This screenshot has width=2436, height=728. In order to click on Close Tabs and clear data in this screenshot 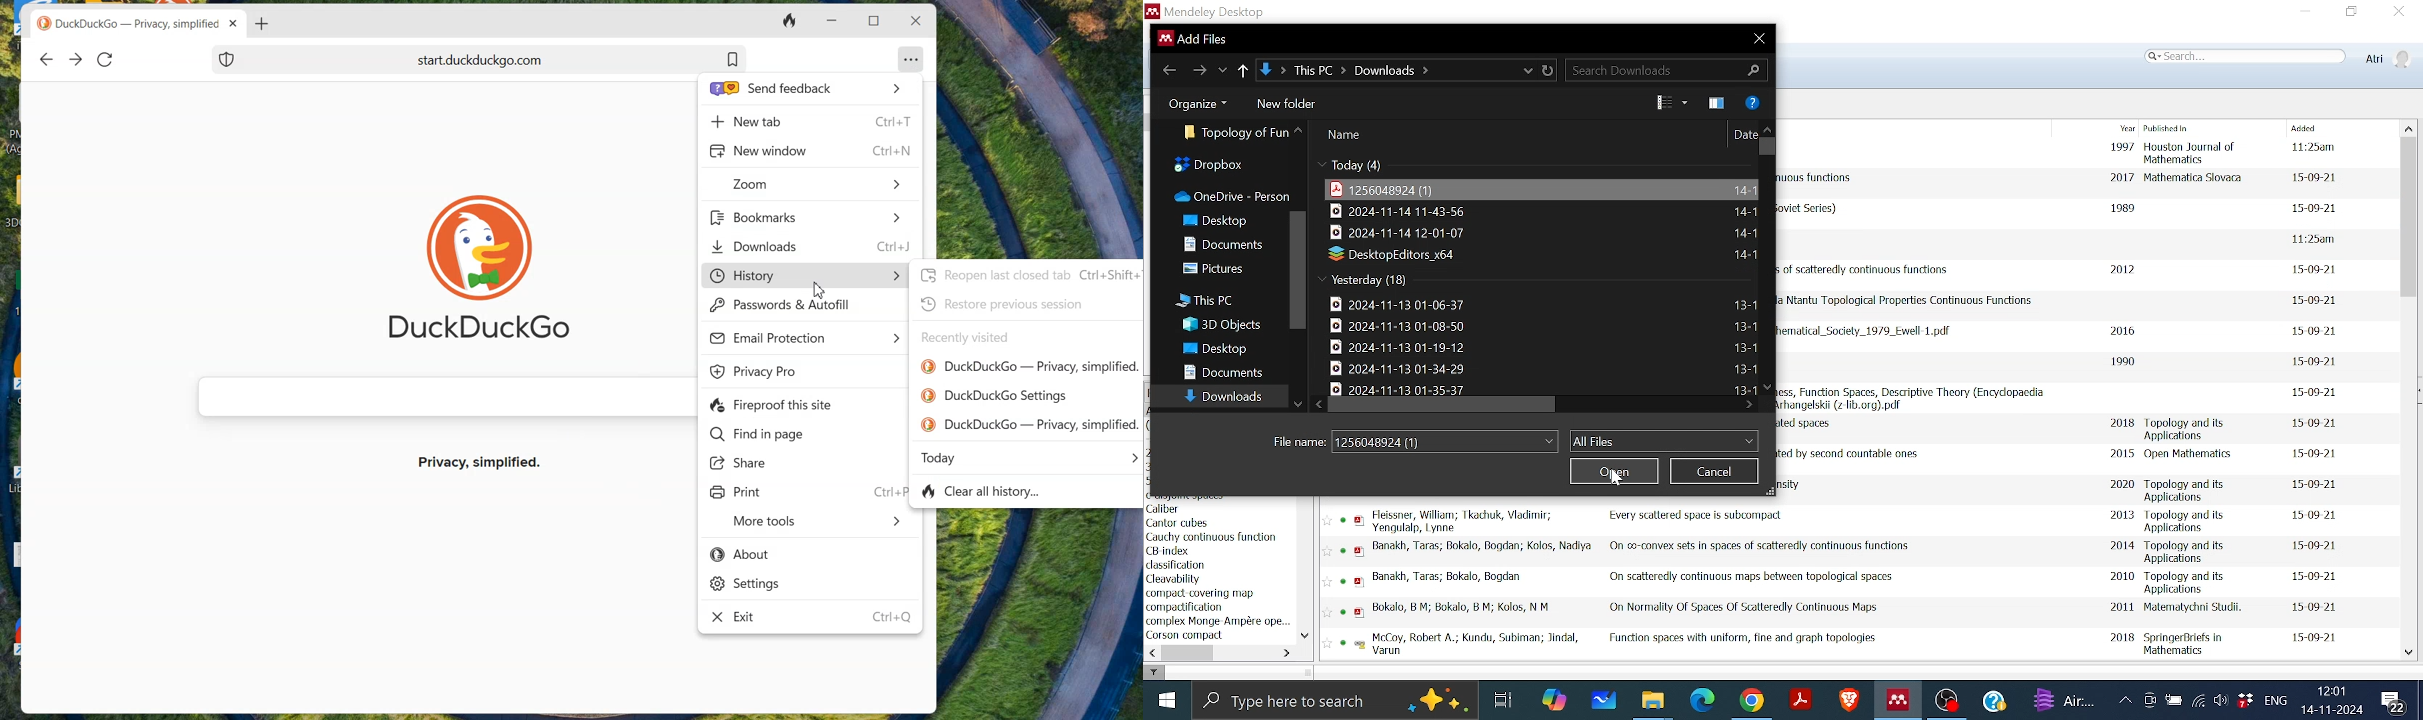, I will do `click(792, 21)`.